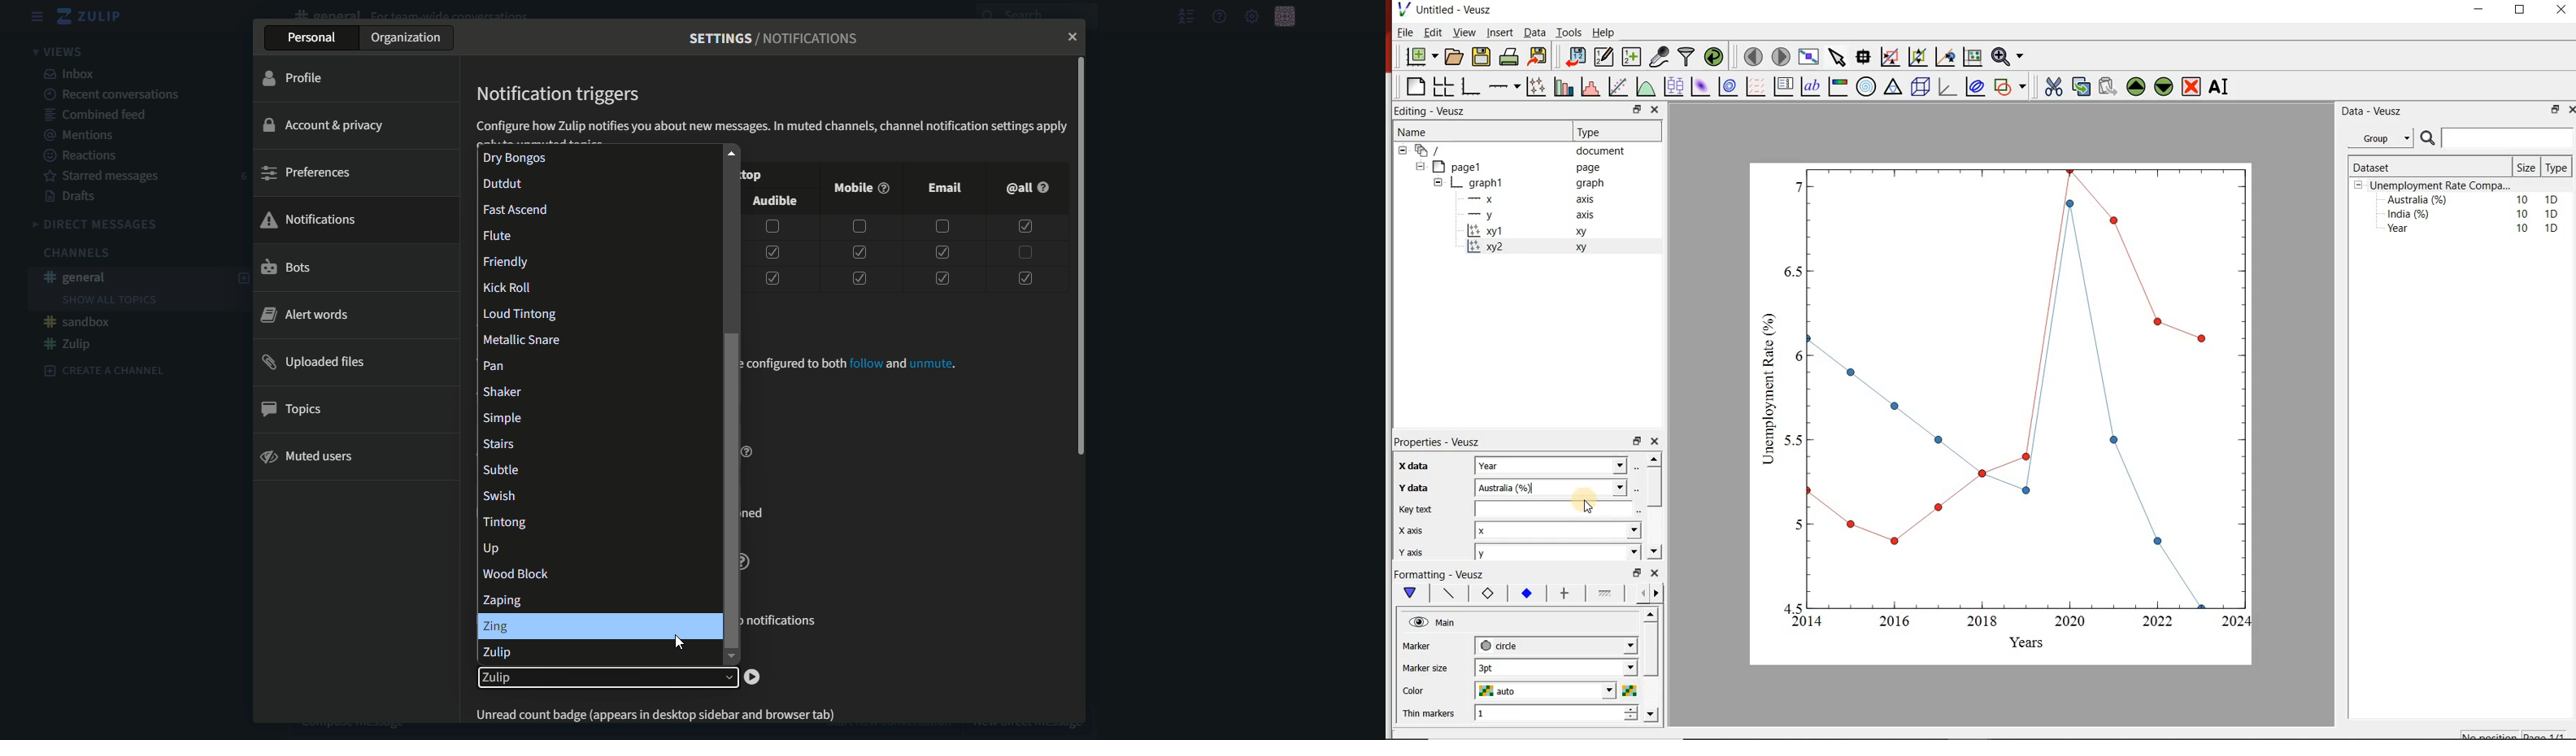  Describe the element at coordinates (1220, 16) in the screenshot. I see `help menu` at that location.